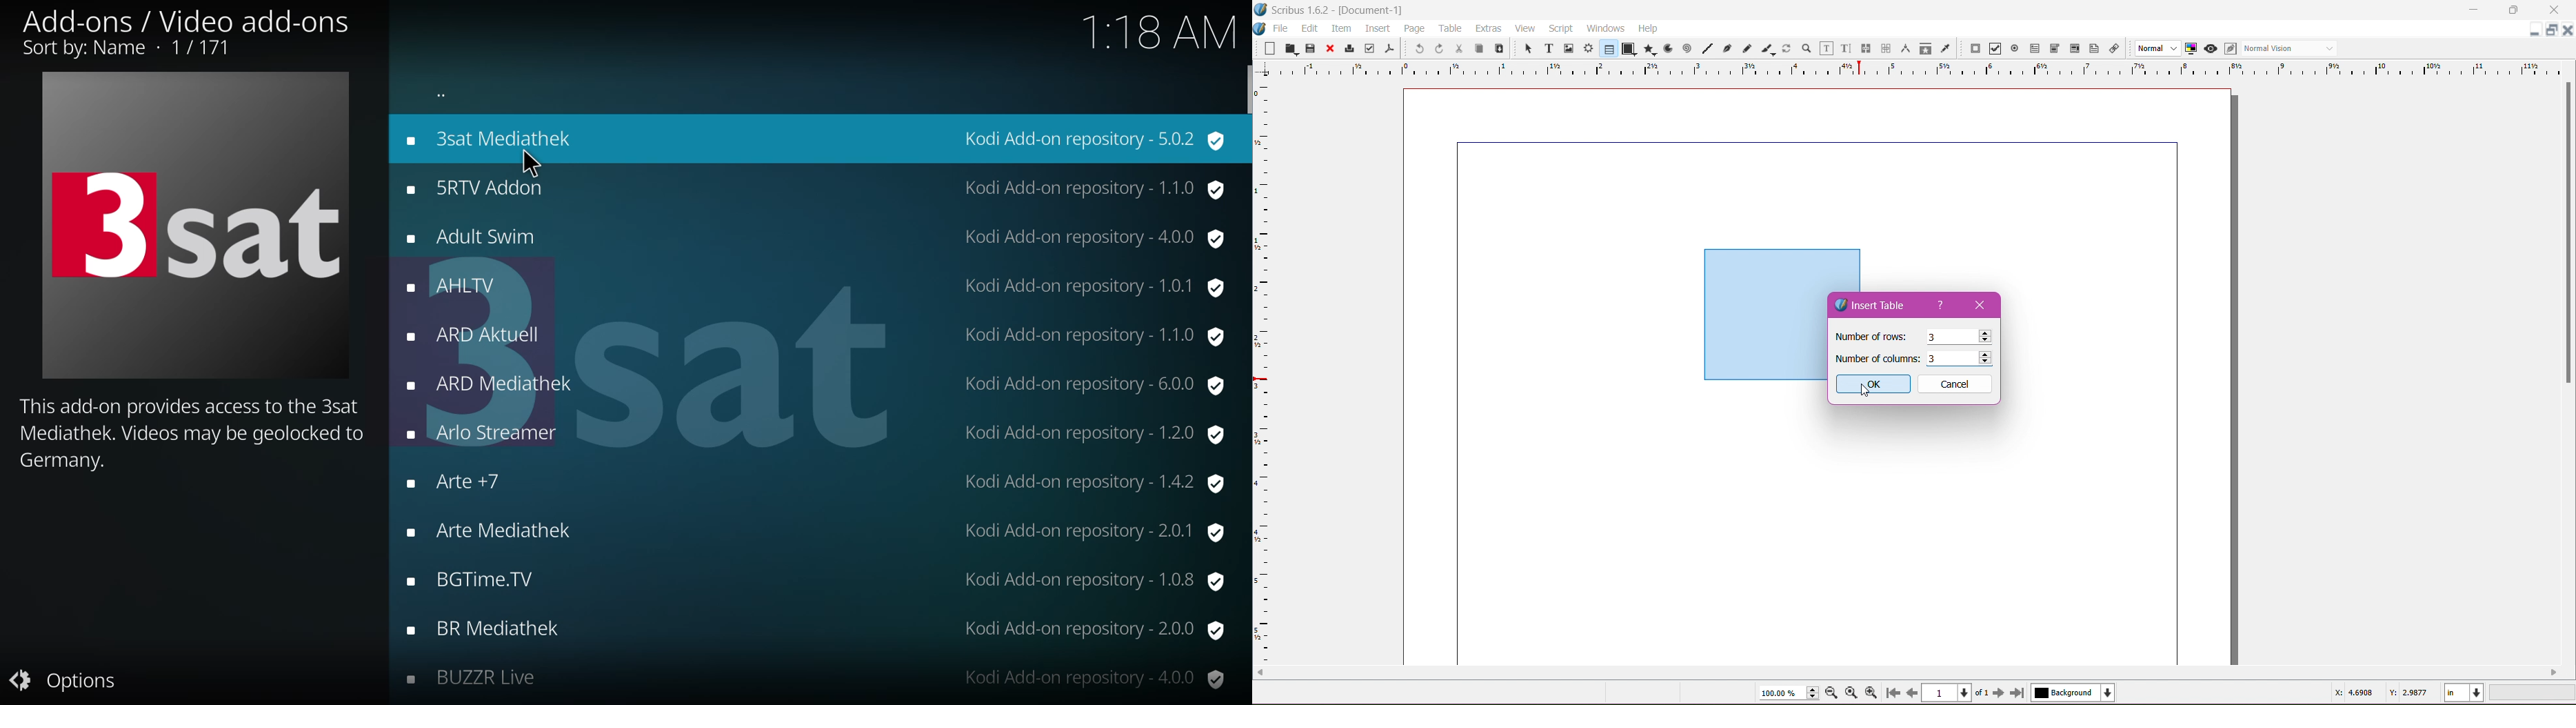  I want to click on scroll, so click(1251, 90).